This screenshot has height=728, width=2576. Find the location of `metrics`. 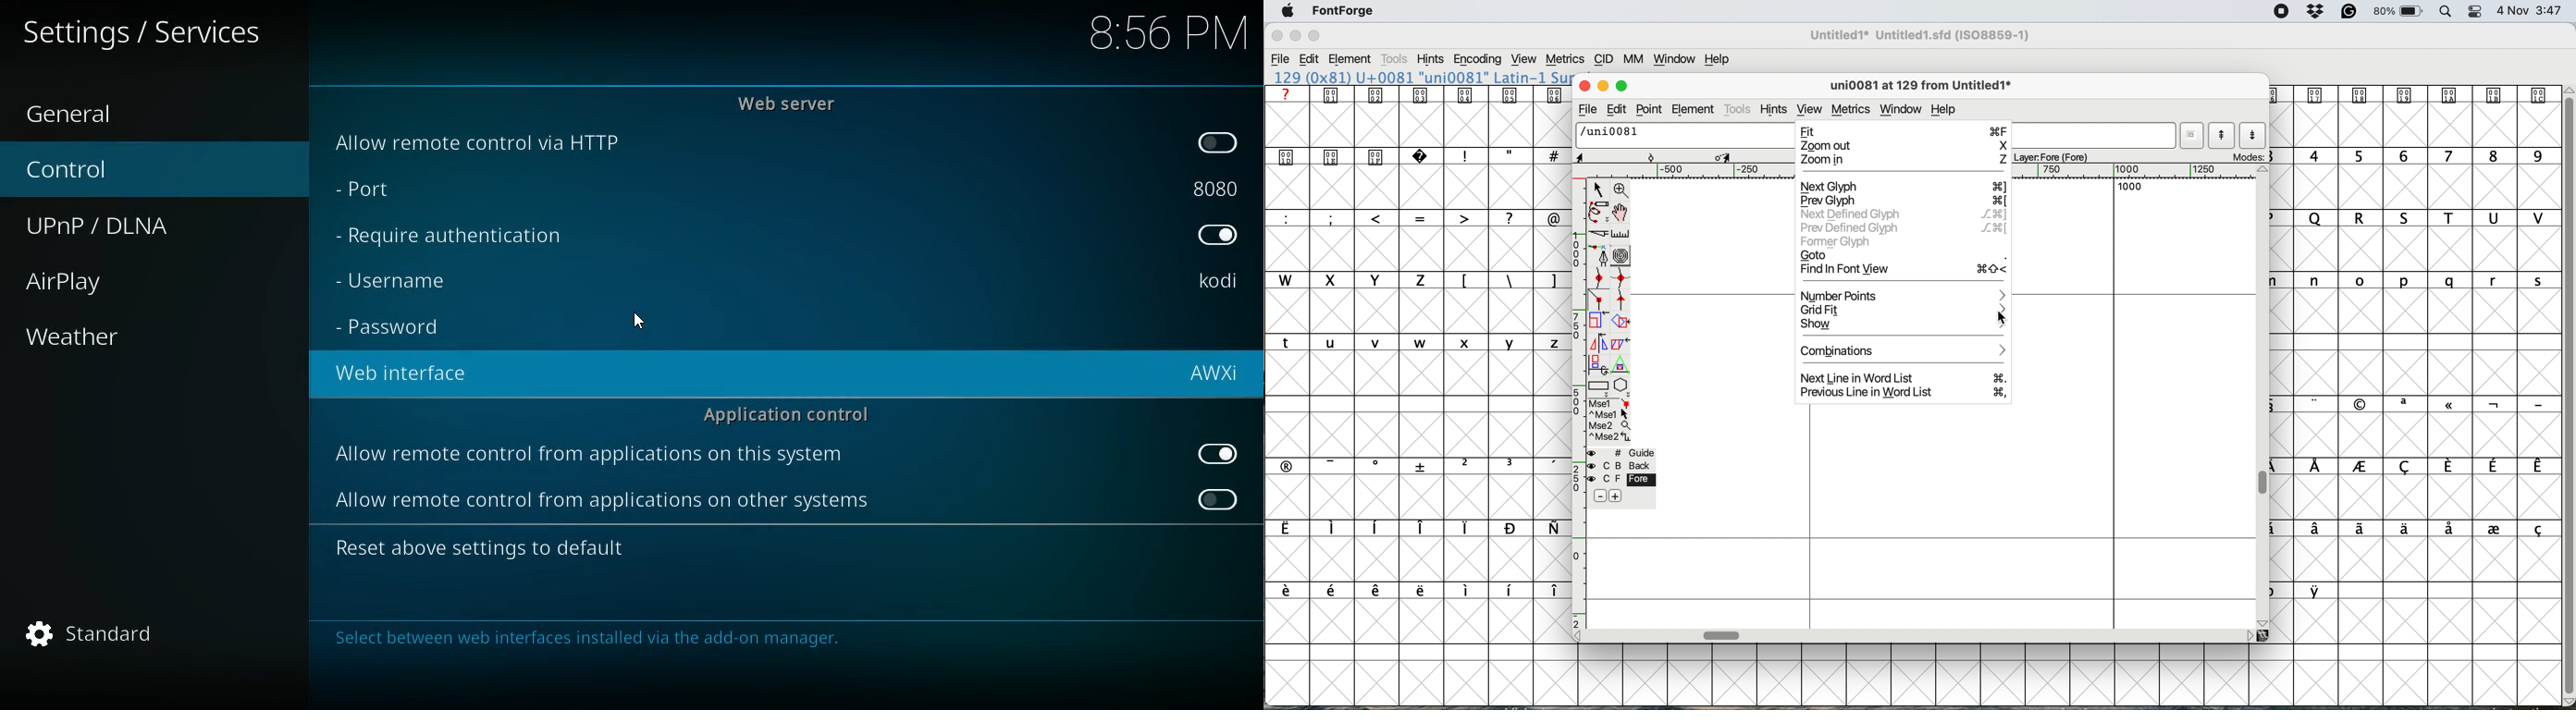

metrics is located at coordinates (1852, 109).